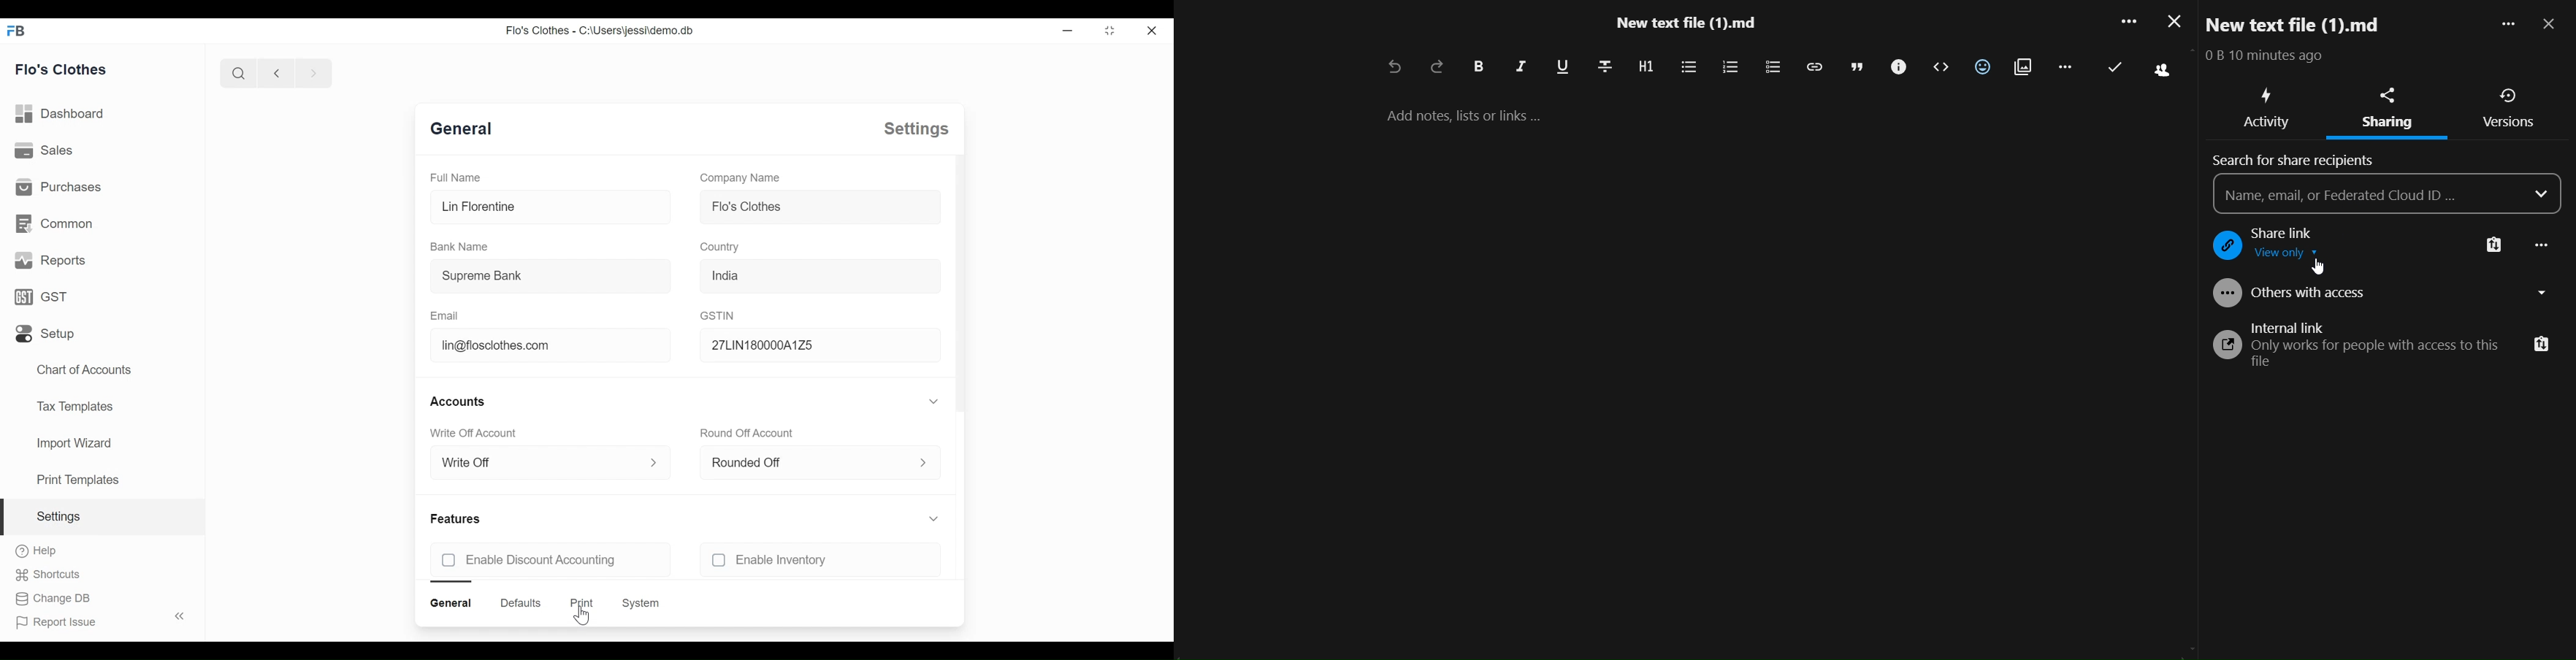 The height and width of the screenshot is (672, 2576). Describe the element at coordinates (451, 603) in the screenshot. I see `general` at that location.